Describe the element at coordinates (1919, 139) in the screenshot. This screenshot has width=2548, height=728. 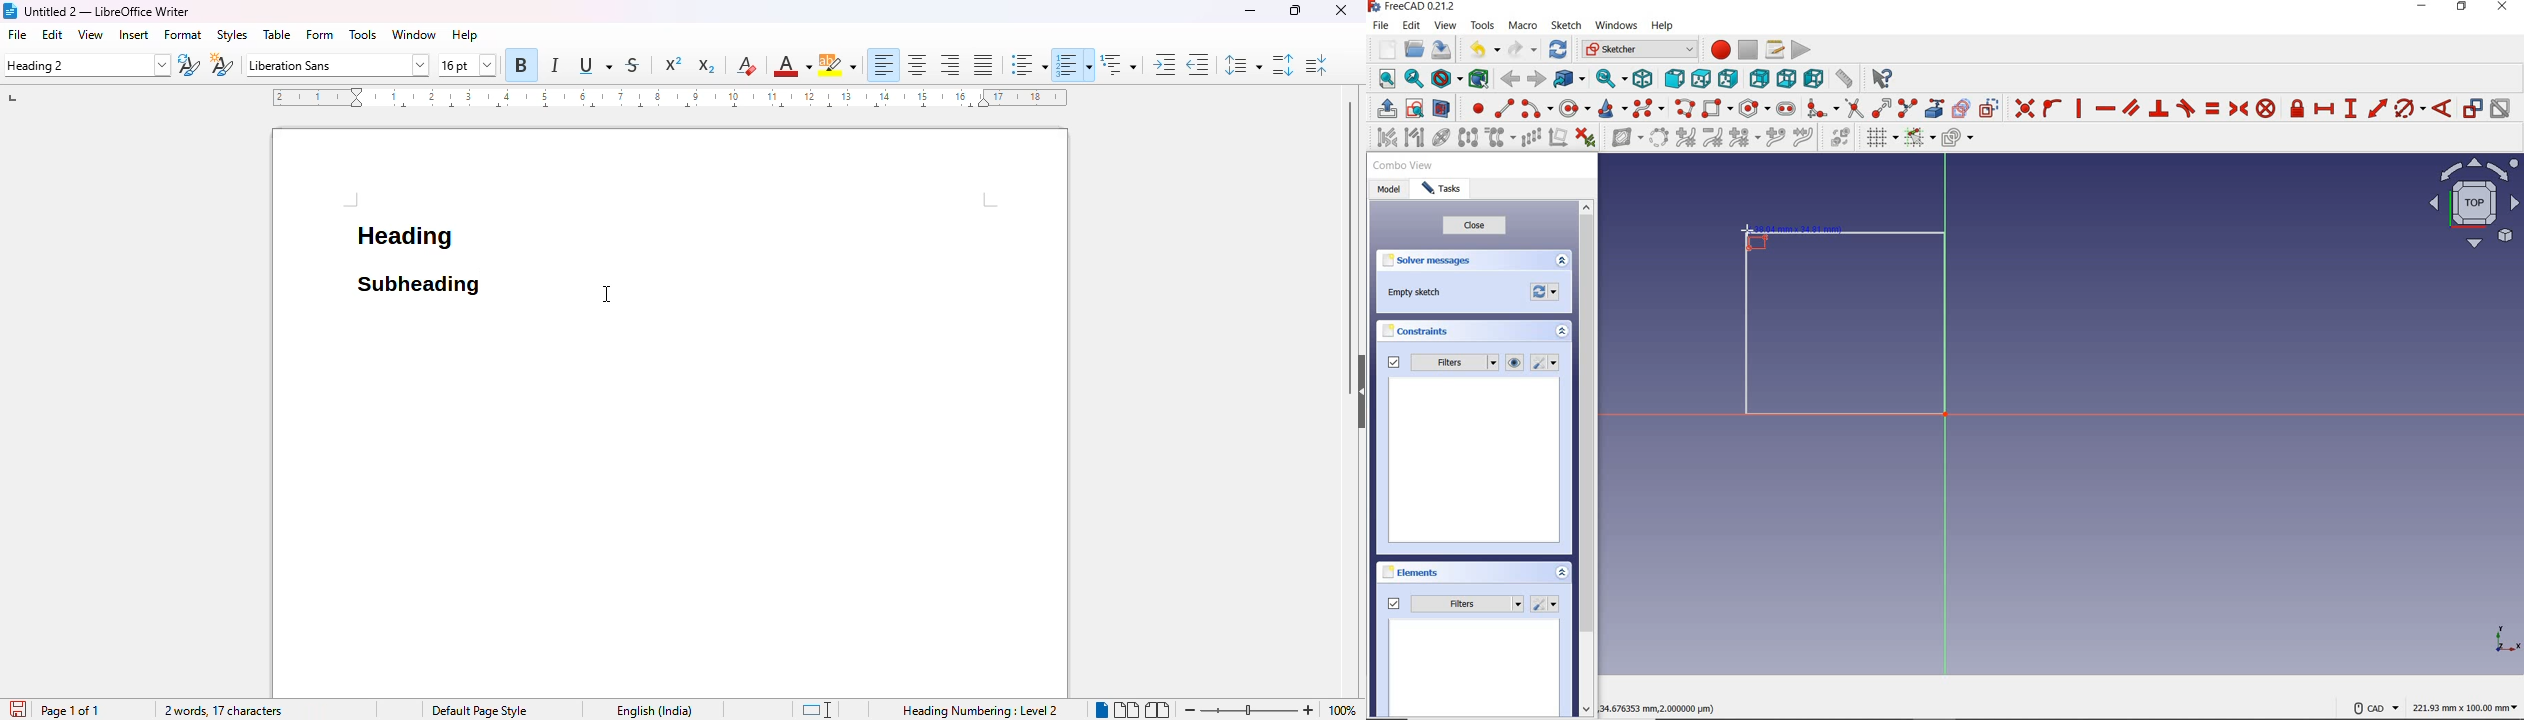
I see `toggle snap` at that location.